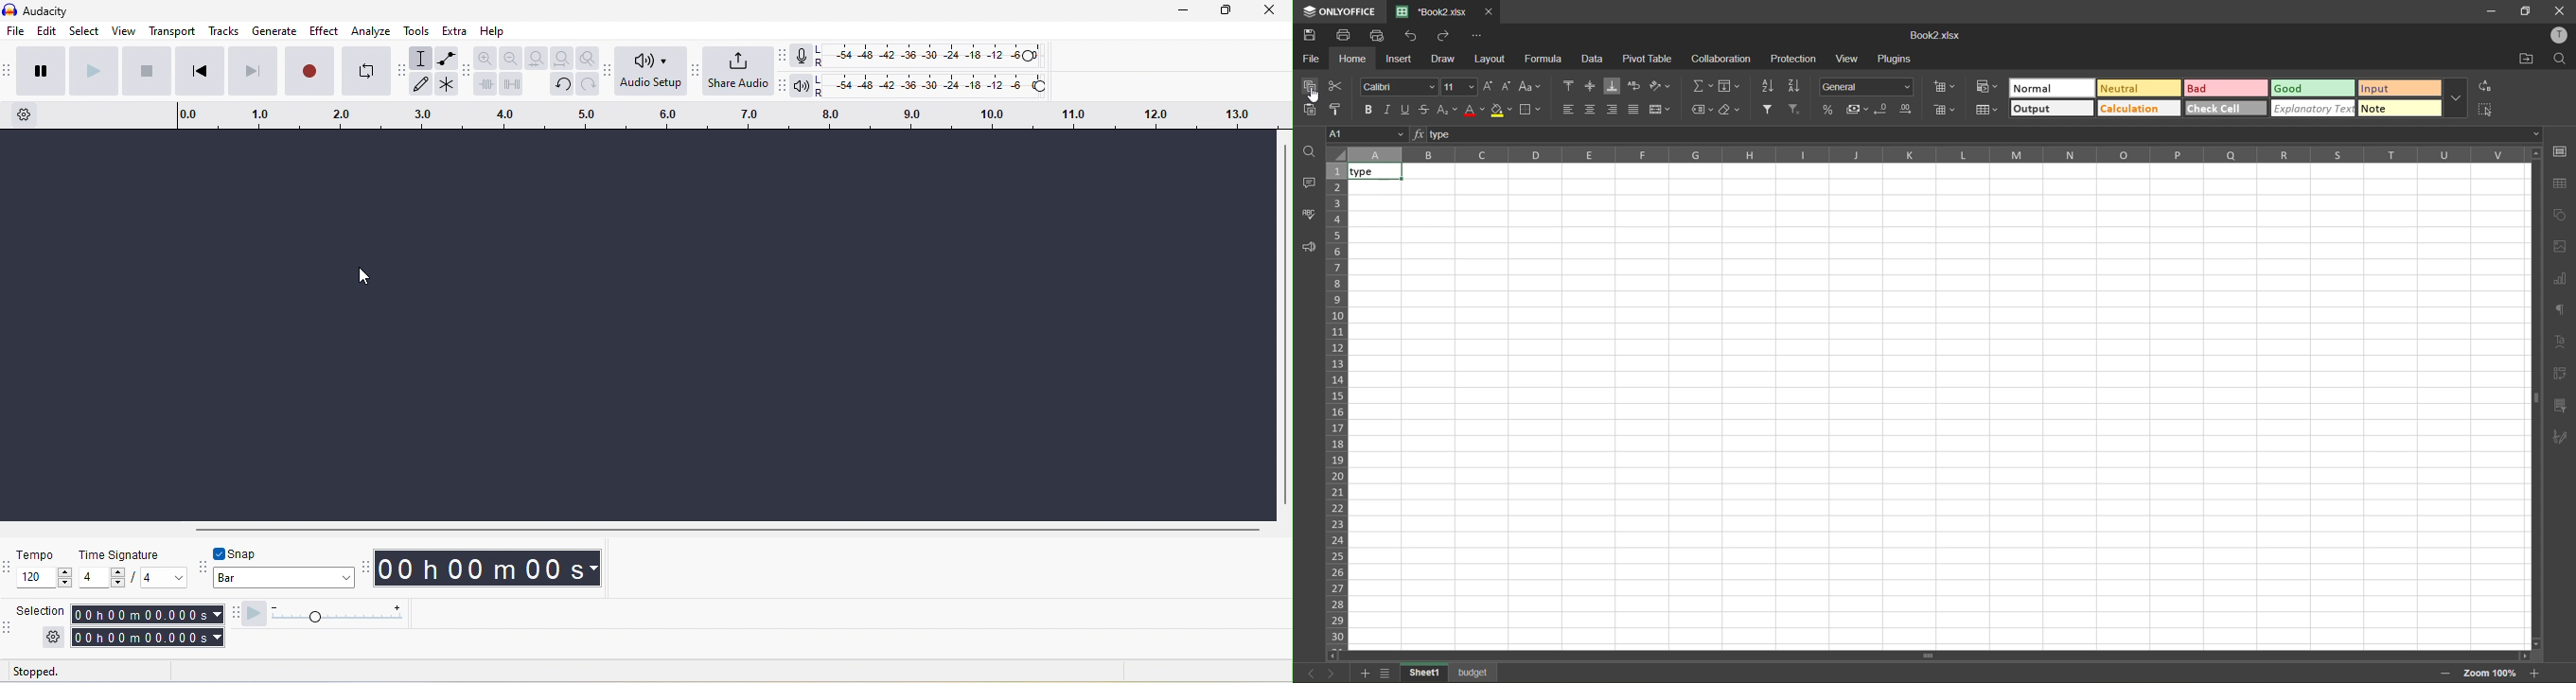 This screenshot has height=700, width=2576. What do you see at coordinates (1428, 110) in the screenshot?
I see `strikethrough` at bounding box center [1428, 110].